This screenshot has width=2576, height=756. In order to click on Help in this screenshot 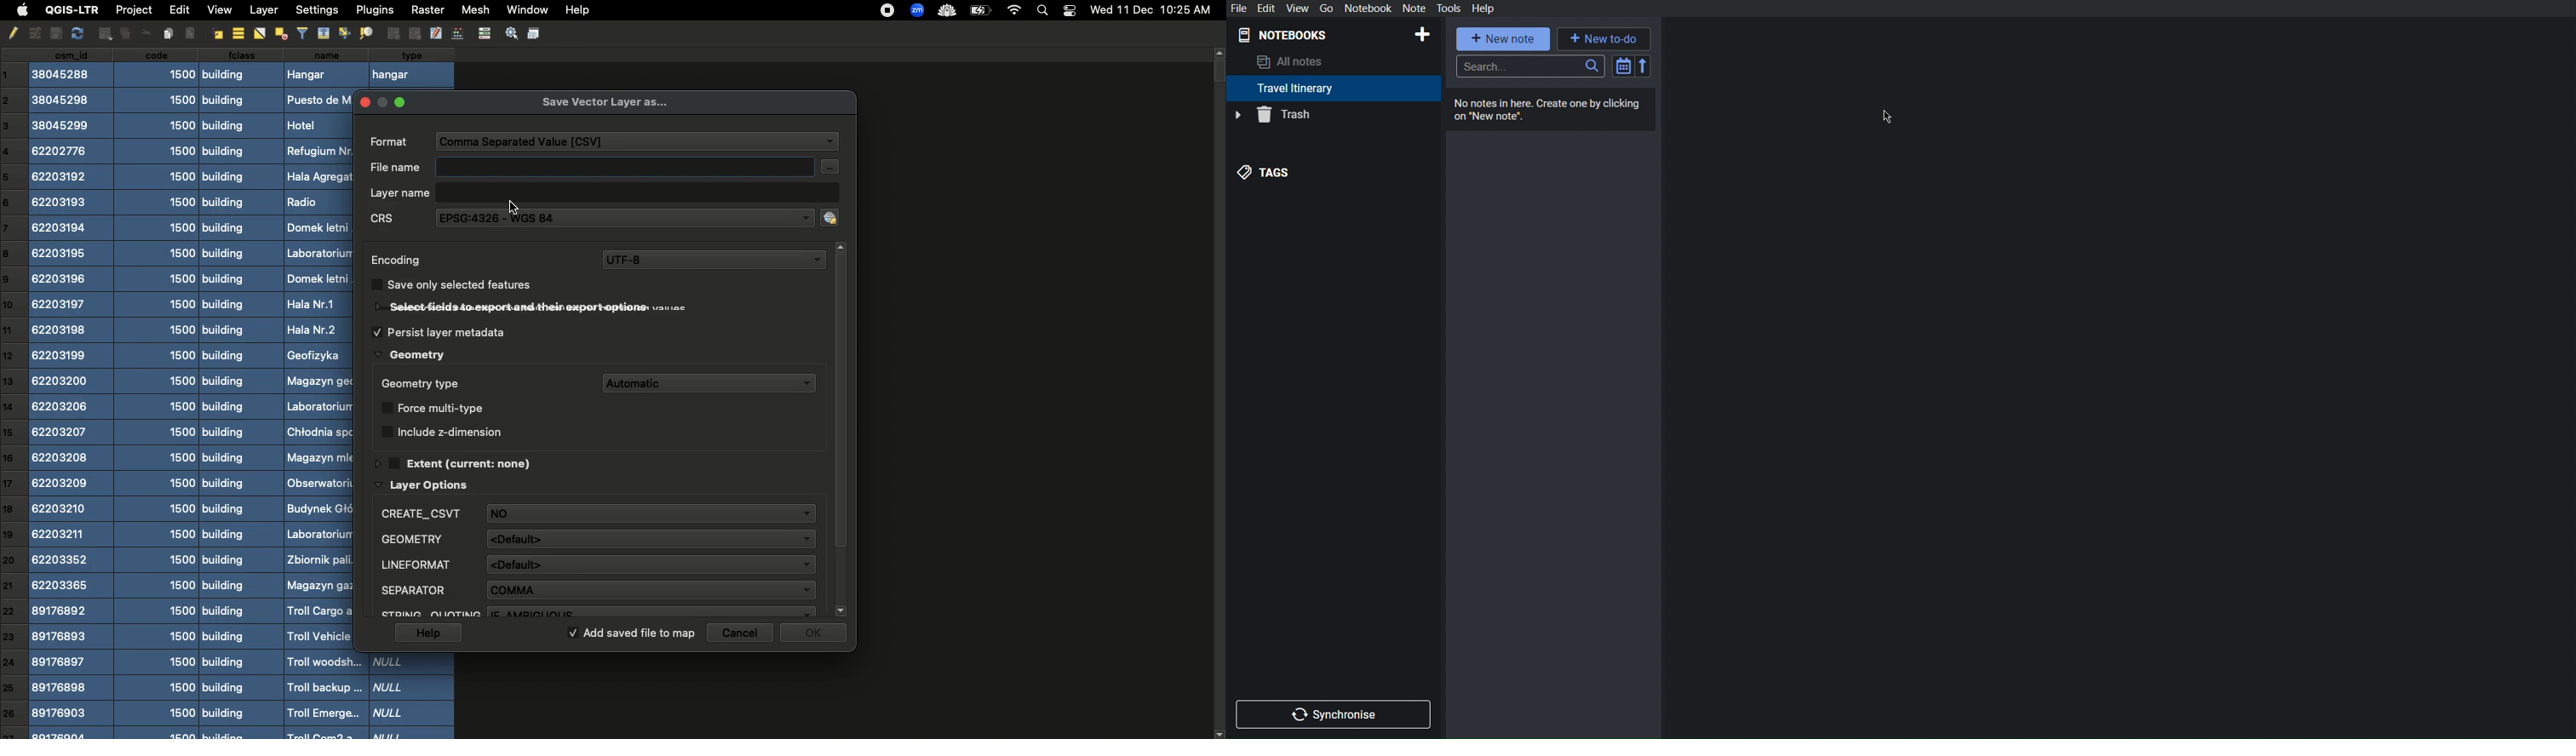, I will do `click(577, 11)`.